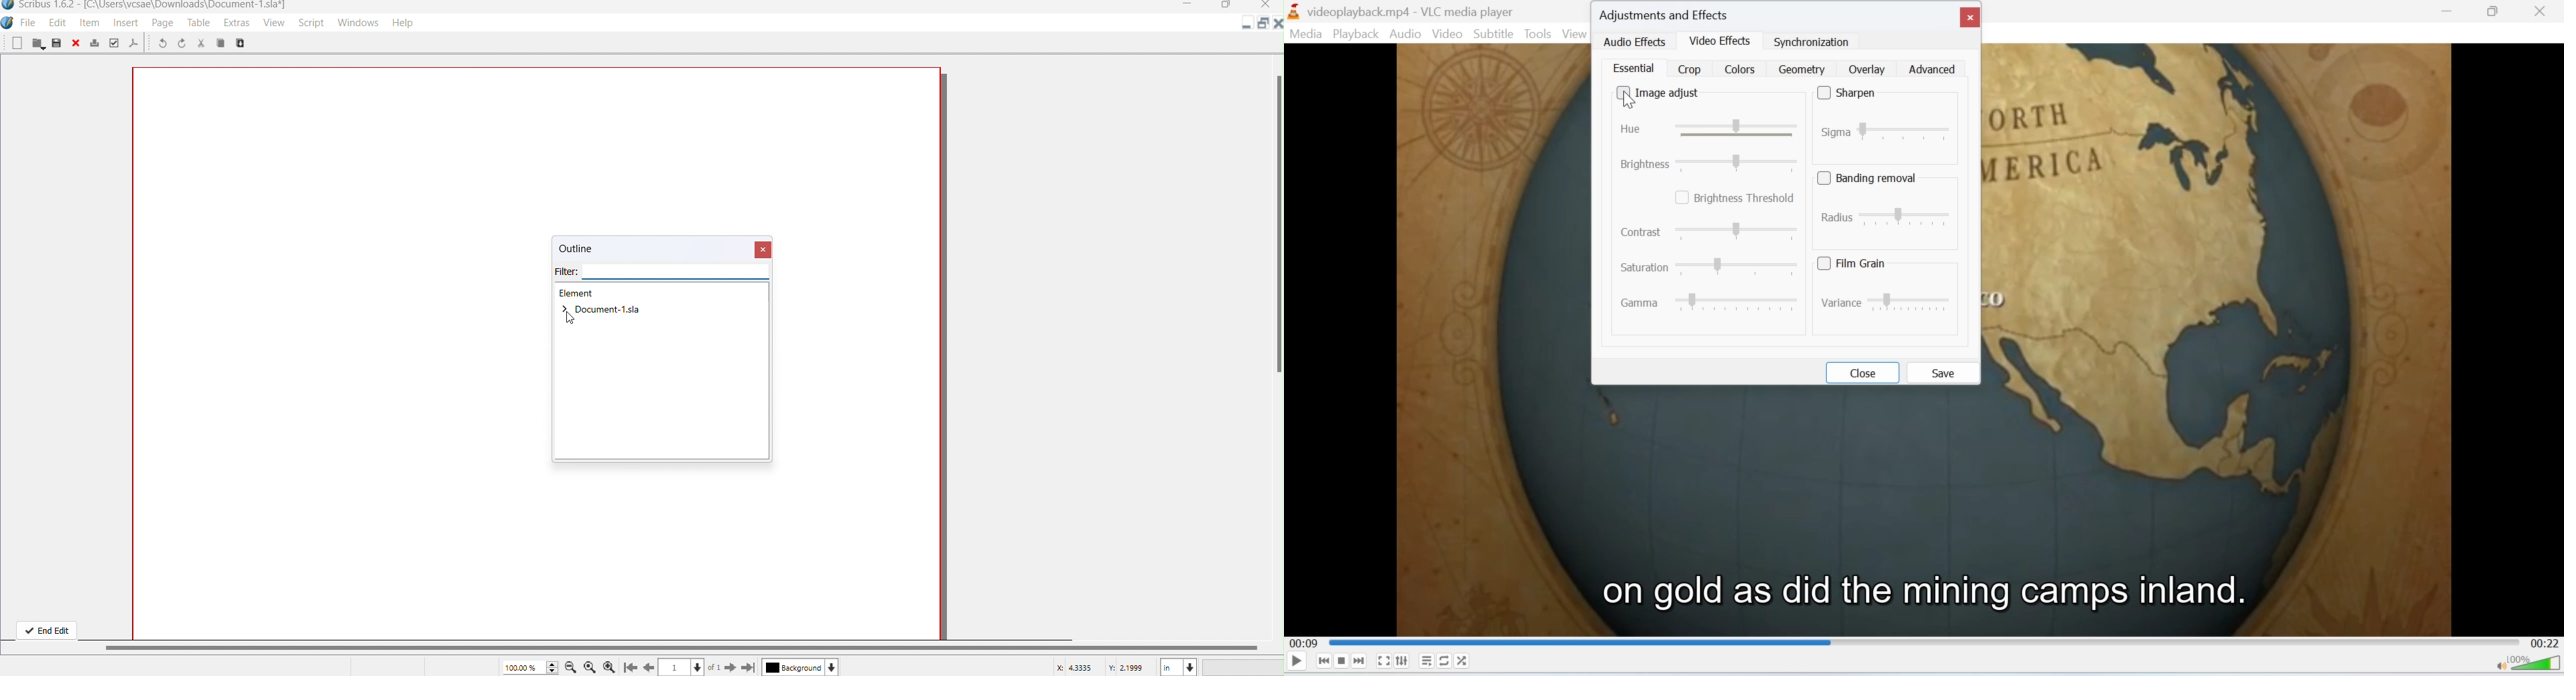 The width and height of the screenshot is (2576, 700). Describe the element at coordinates (2495, 12) in the screenshot. I see `Minimise` at that location.